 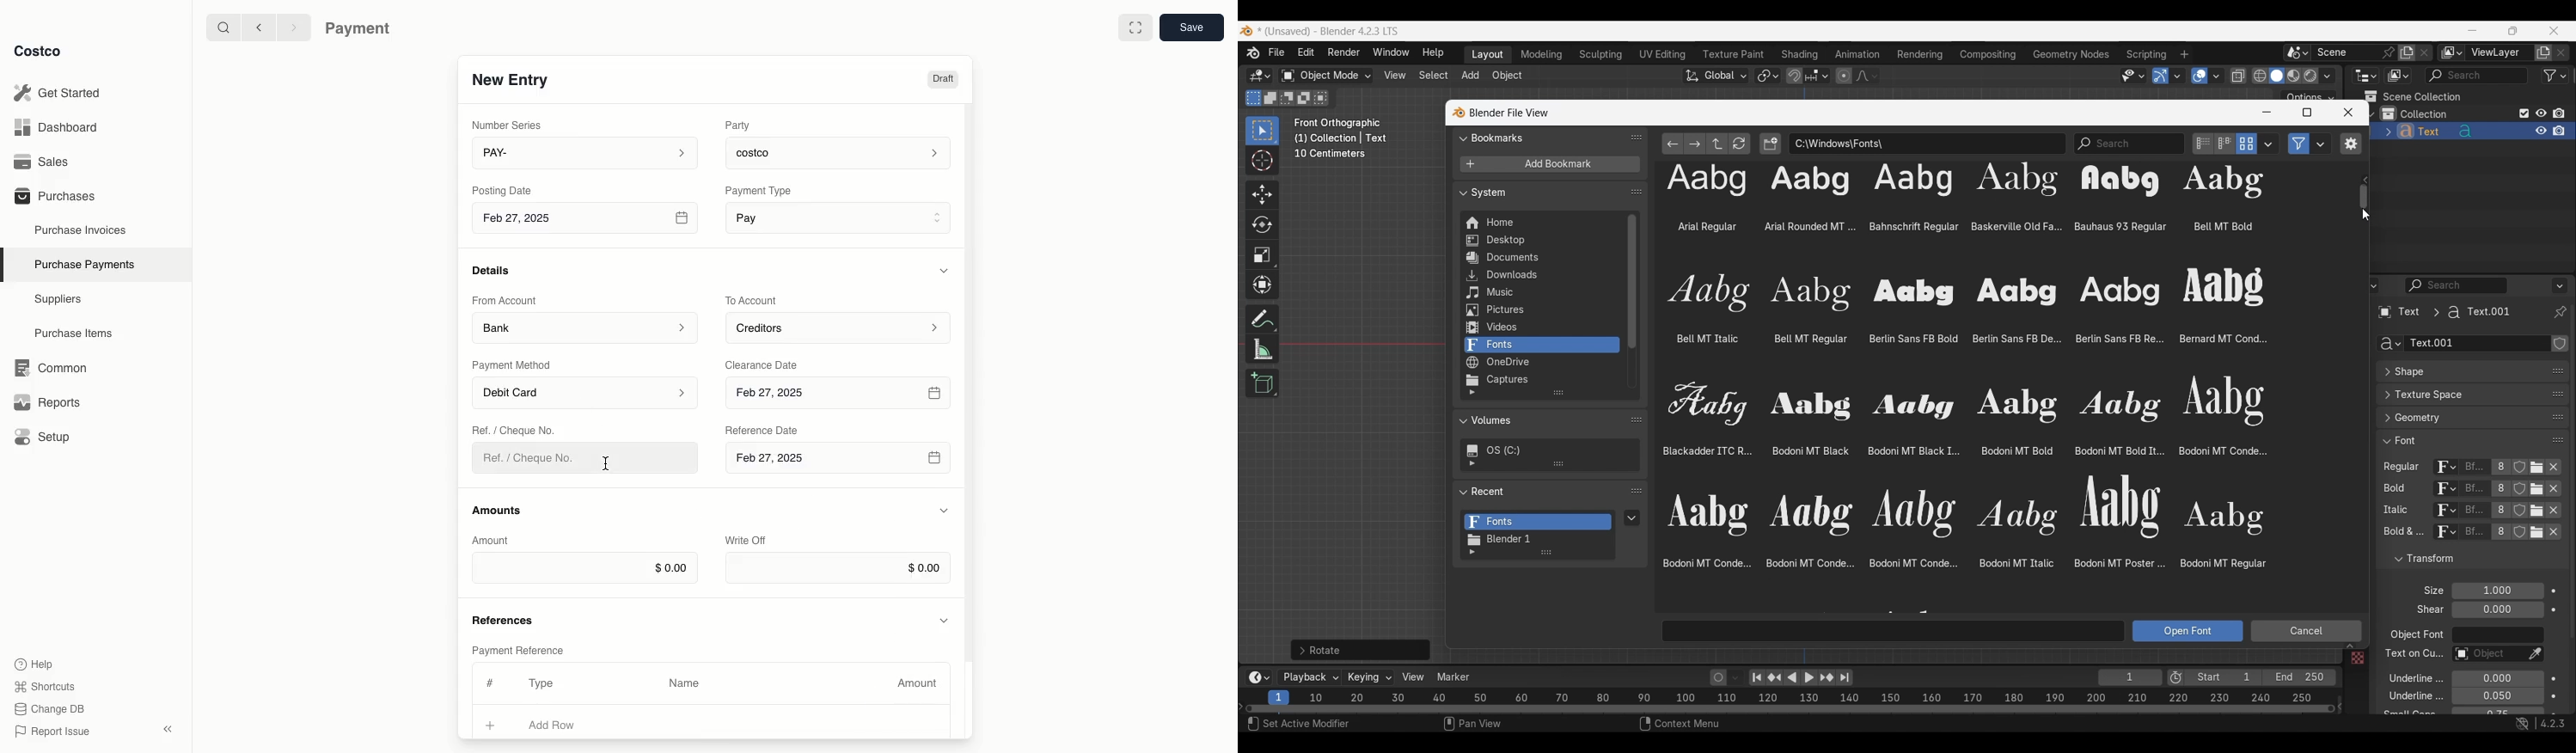 I want to click on Object menu, so click(x=1508, y=76).